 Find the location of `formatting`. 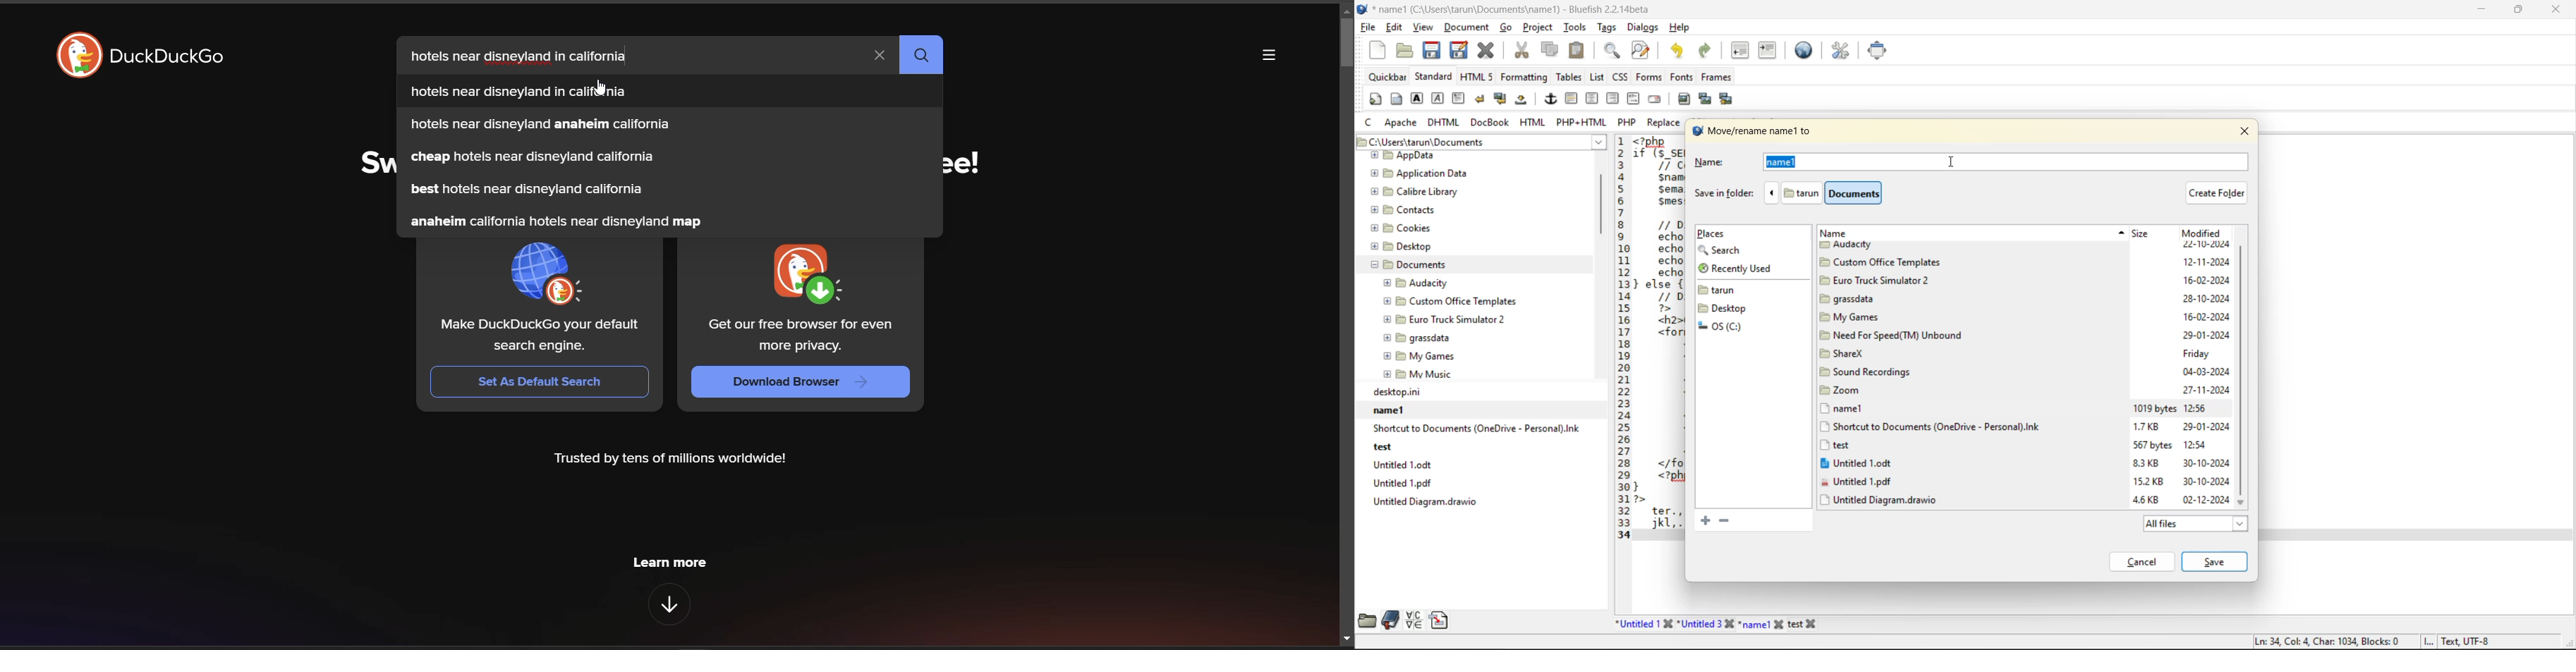

formatting is located at coordinates (1524, 80).